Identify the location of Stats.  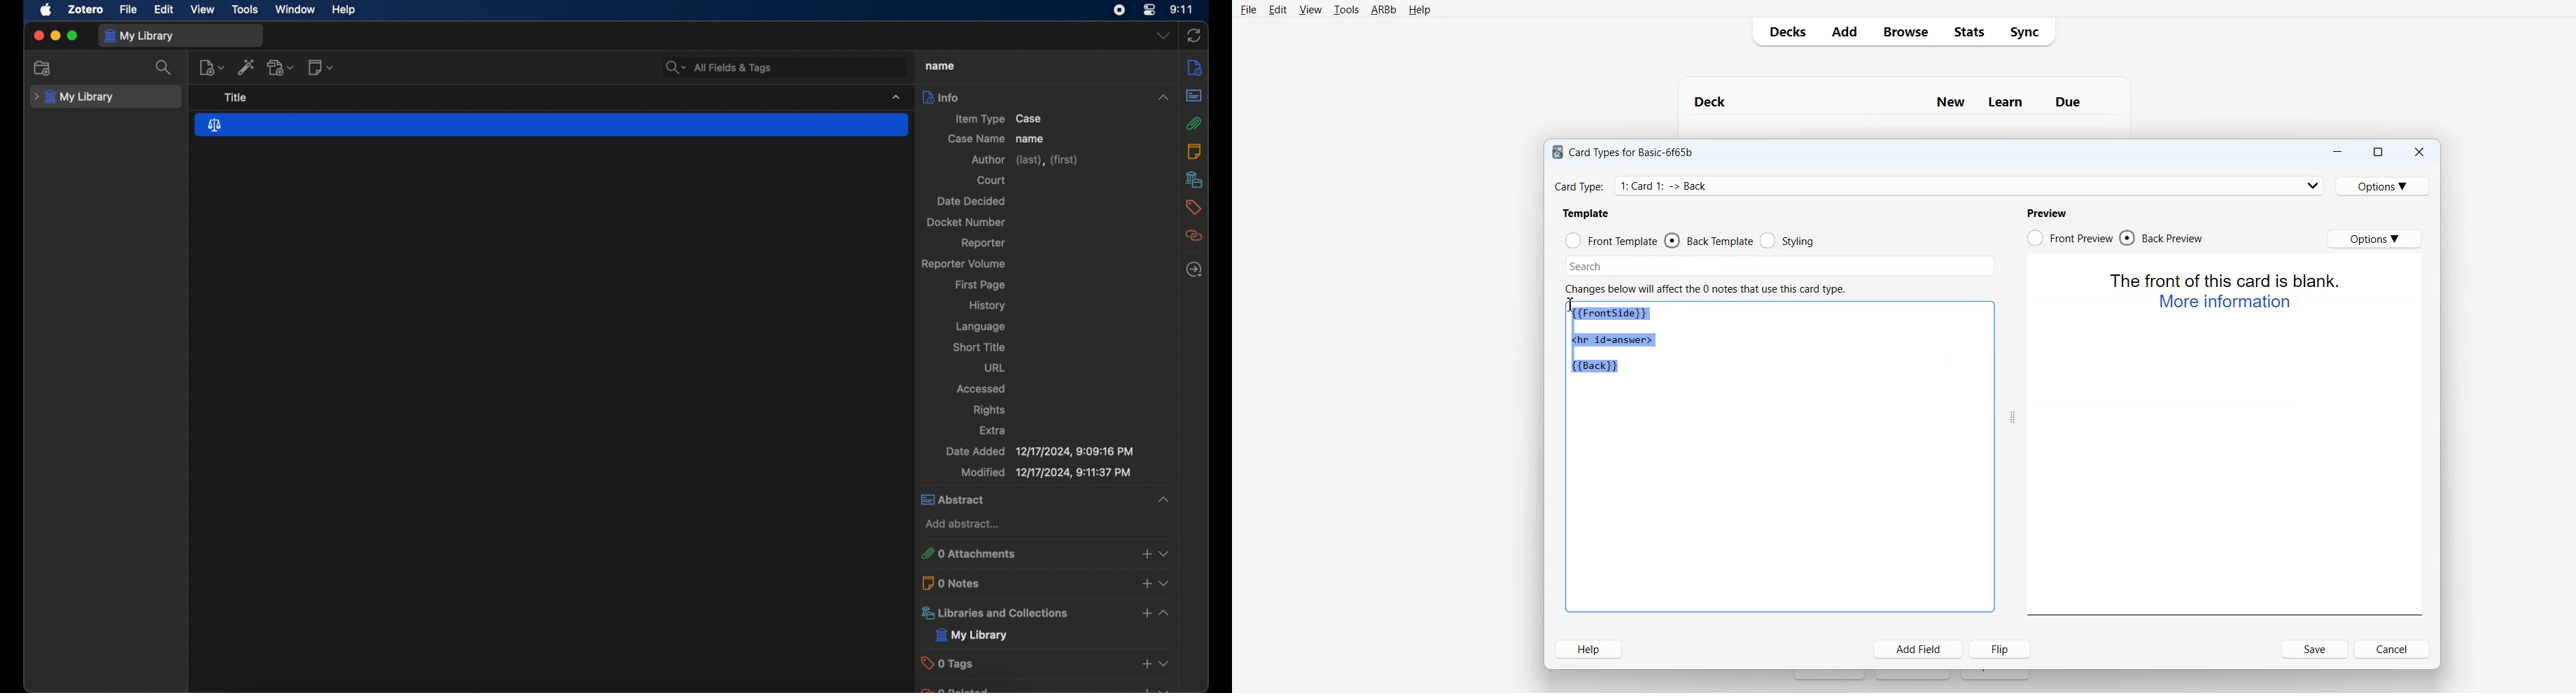
(1966, 31).